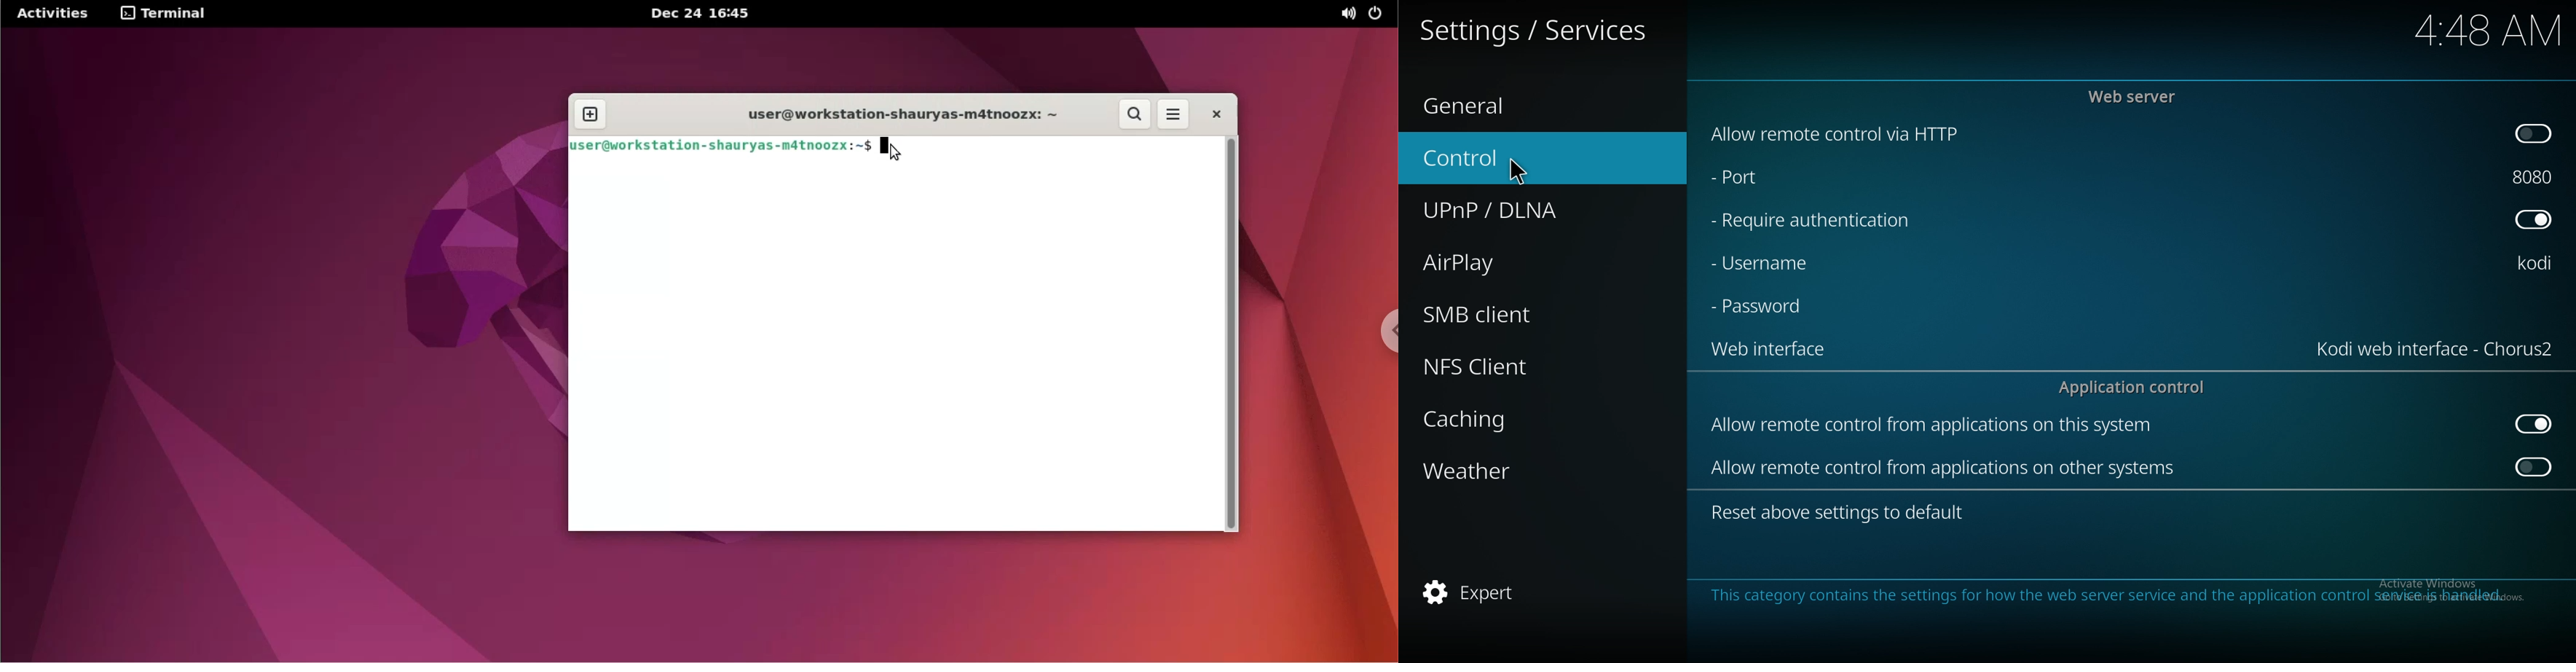 This screenshot has height=672, width=2576. What do you see at coordinates (2108, 595) in the screenshot?
I see `info` at bounding box center [2108, 595].